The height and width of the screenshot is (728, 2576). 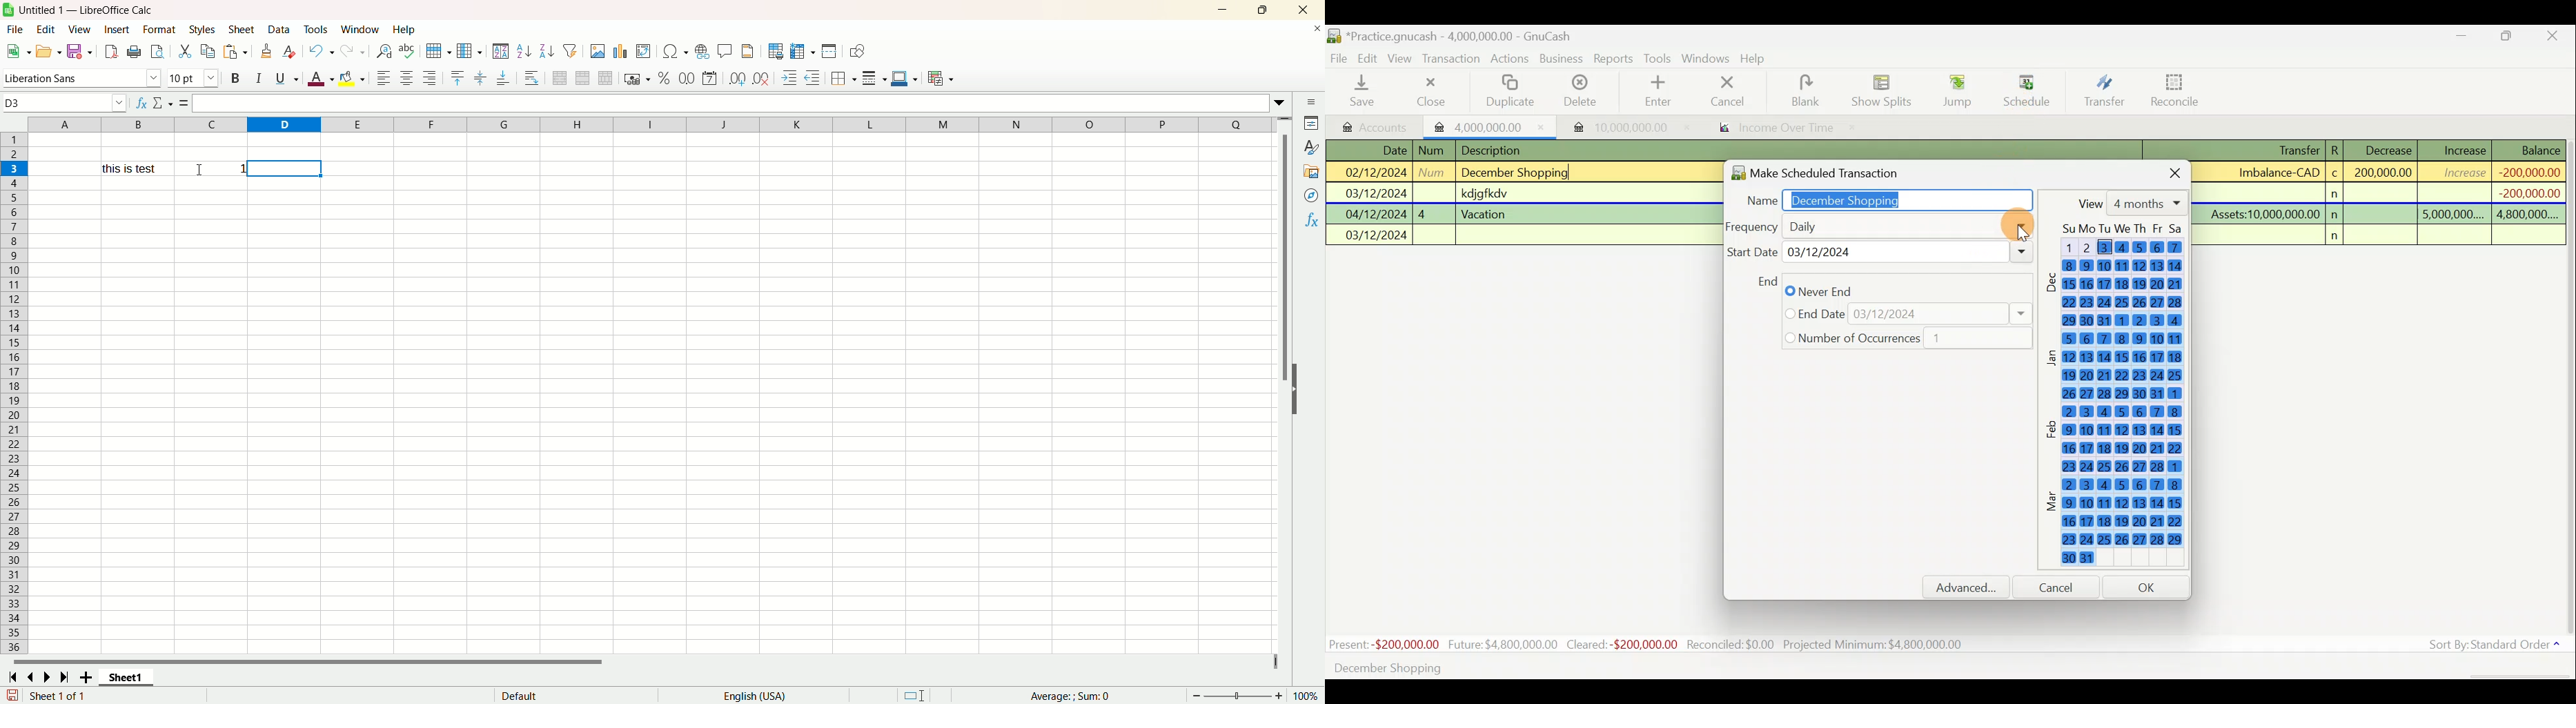 I want to click on gallery, so click(x=1312, y=170).